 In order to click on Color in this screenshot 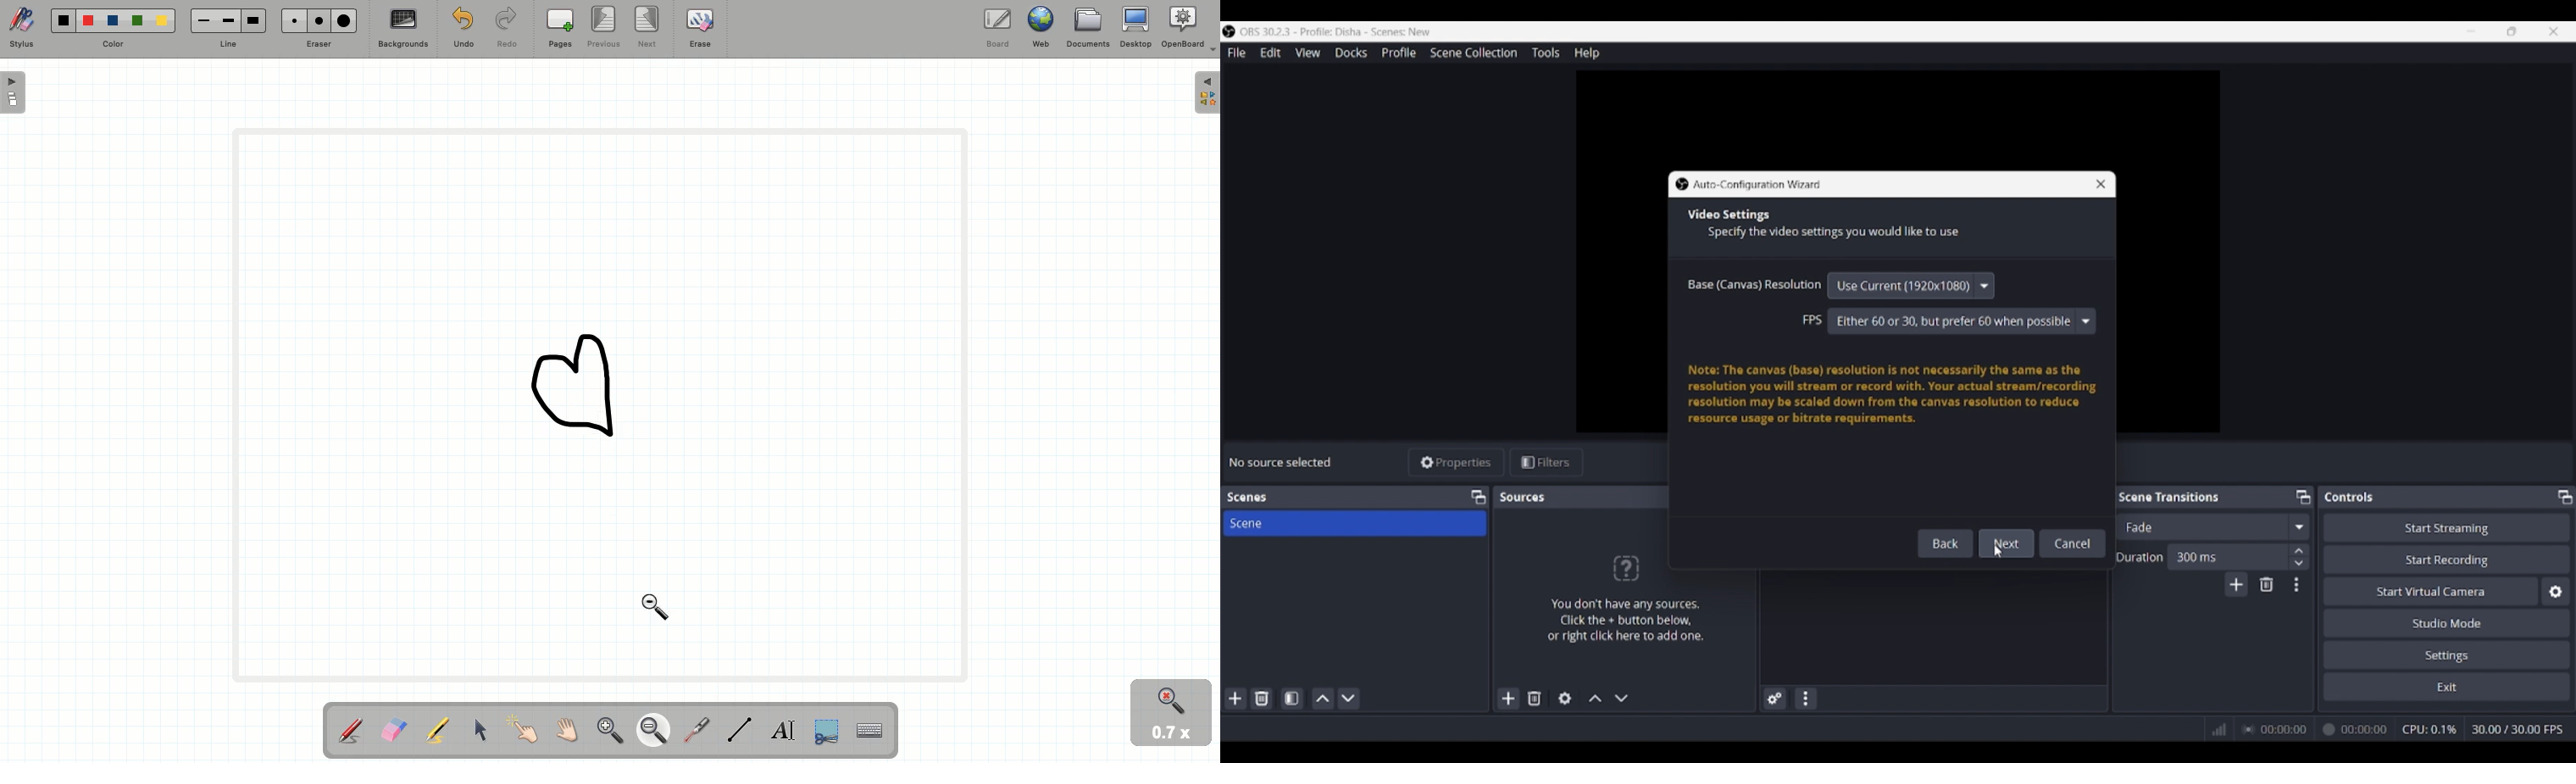, I will do `click(114, 30)`.